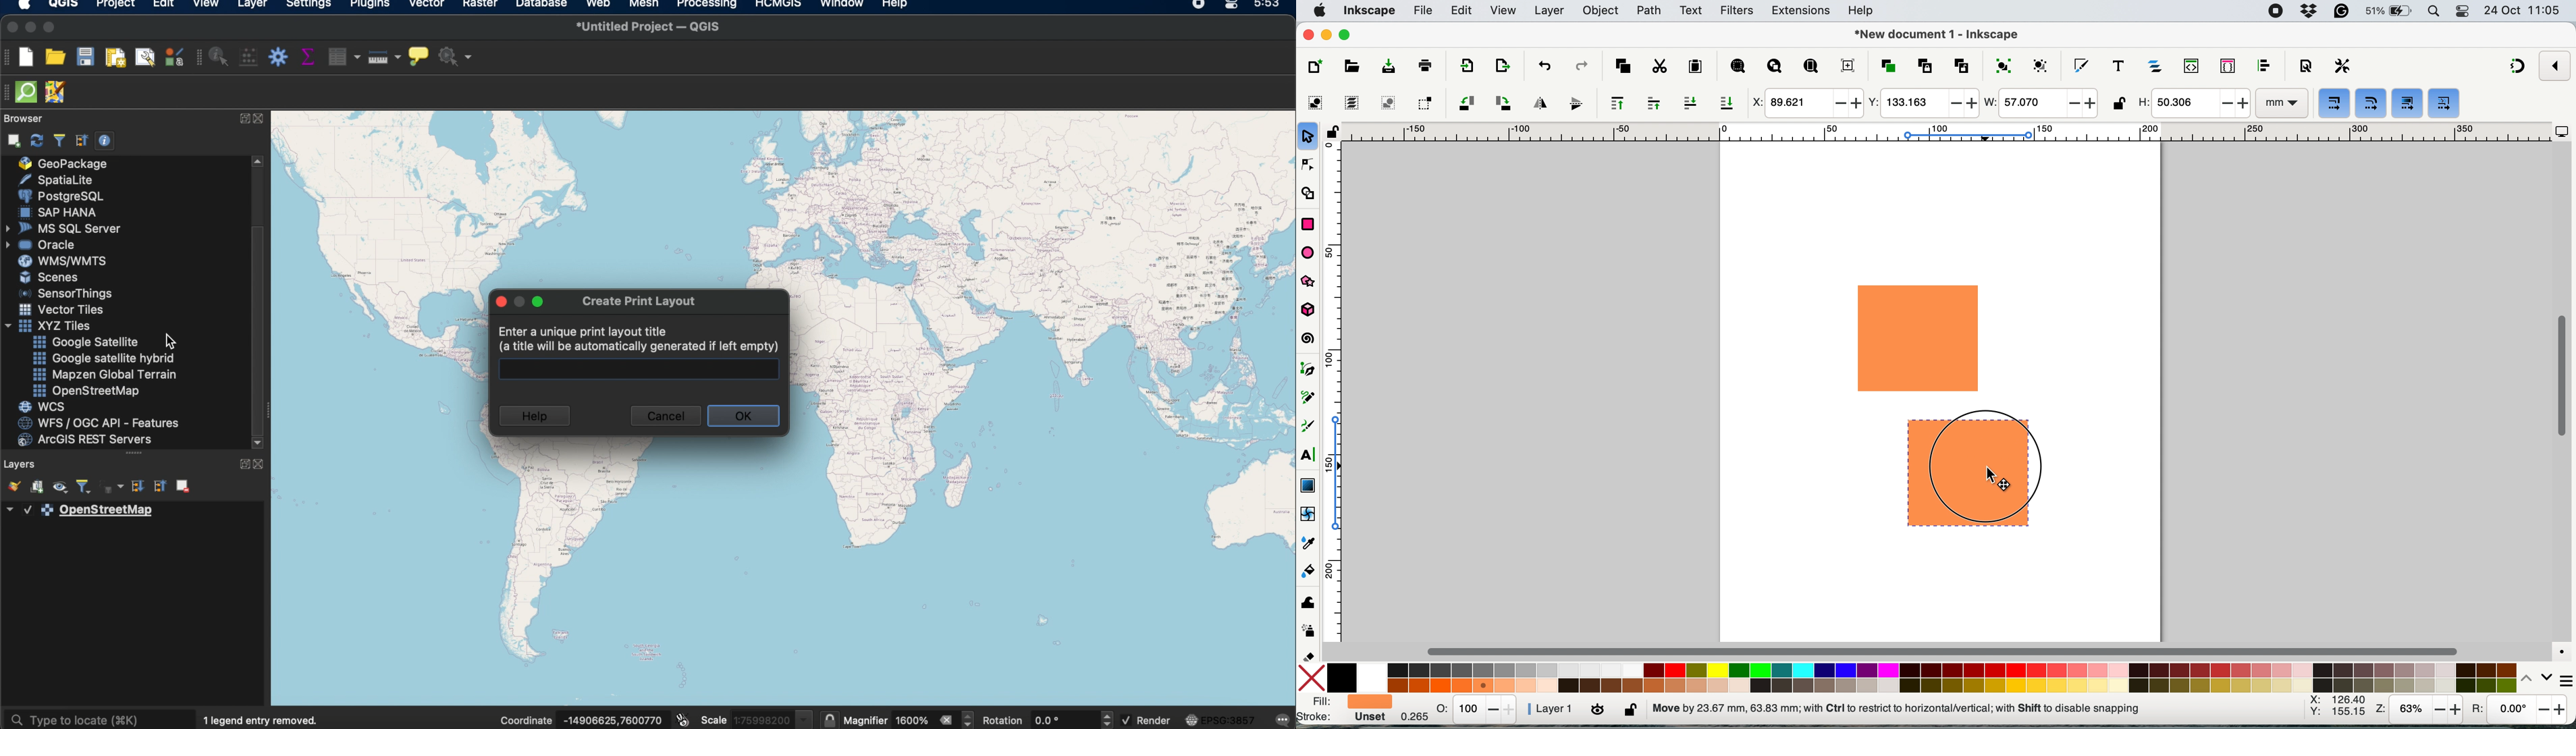 This screenshot has height=756, width=2576. Describe the element at coordinates (2409, 103) in the screenshot. I see `move gradients` at that location.